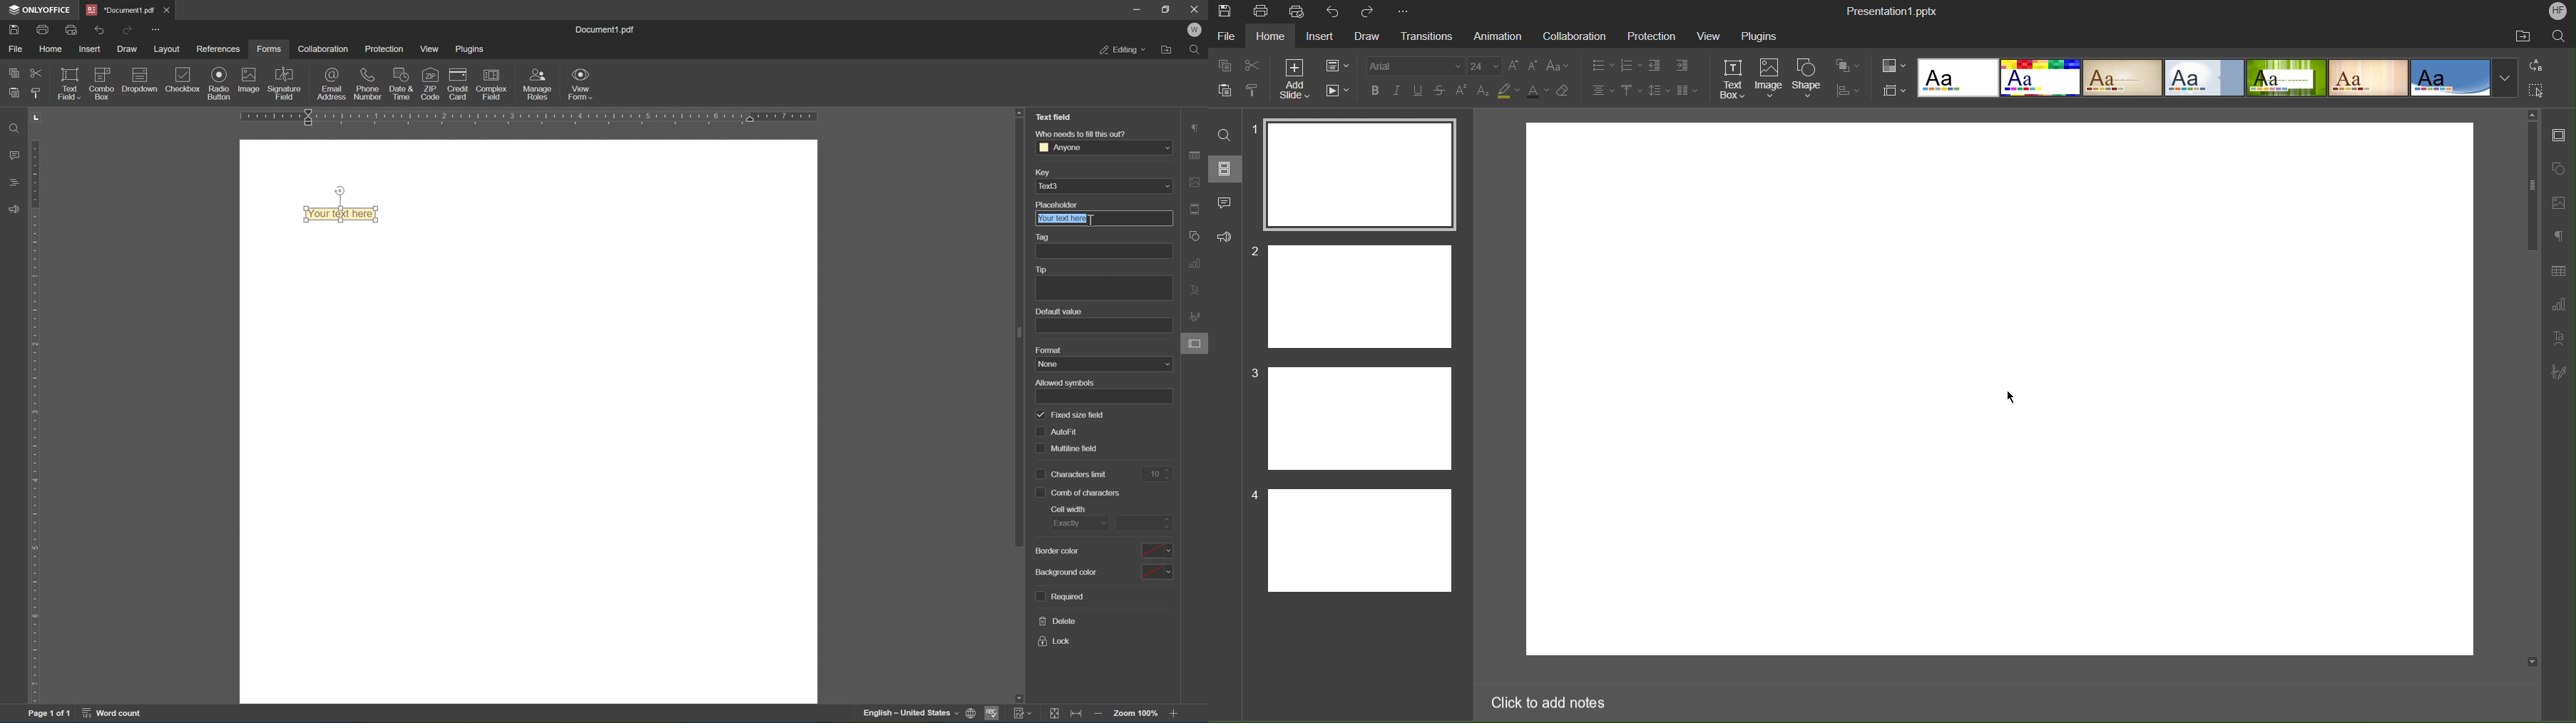 This screenshot has width=2576, height=728. I want to click on italics, so click(1395, 89).